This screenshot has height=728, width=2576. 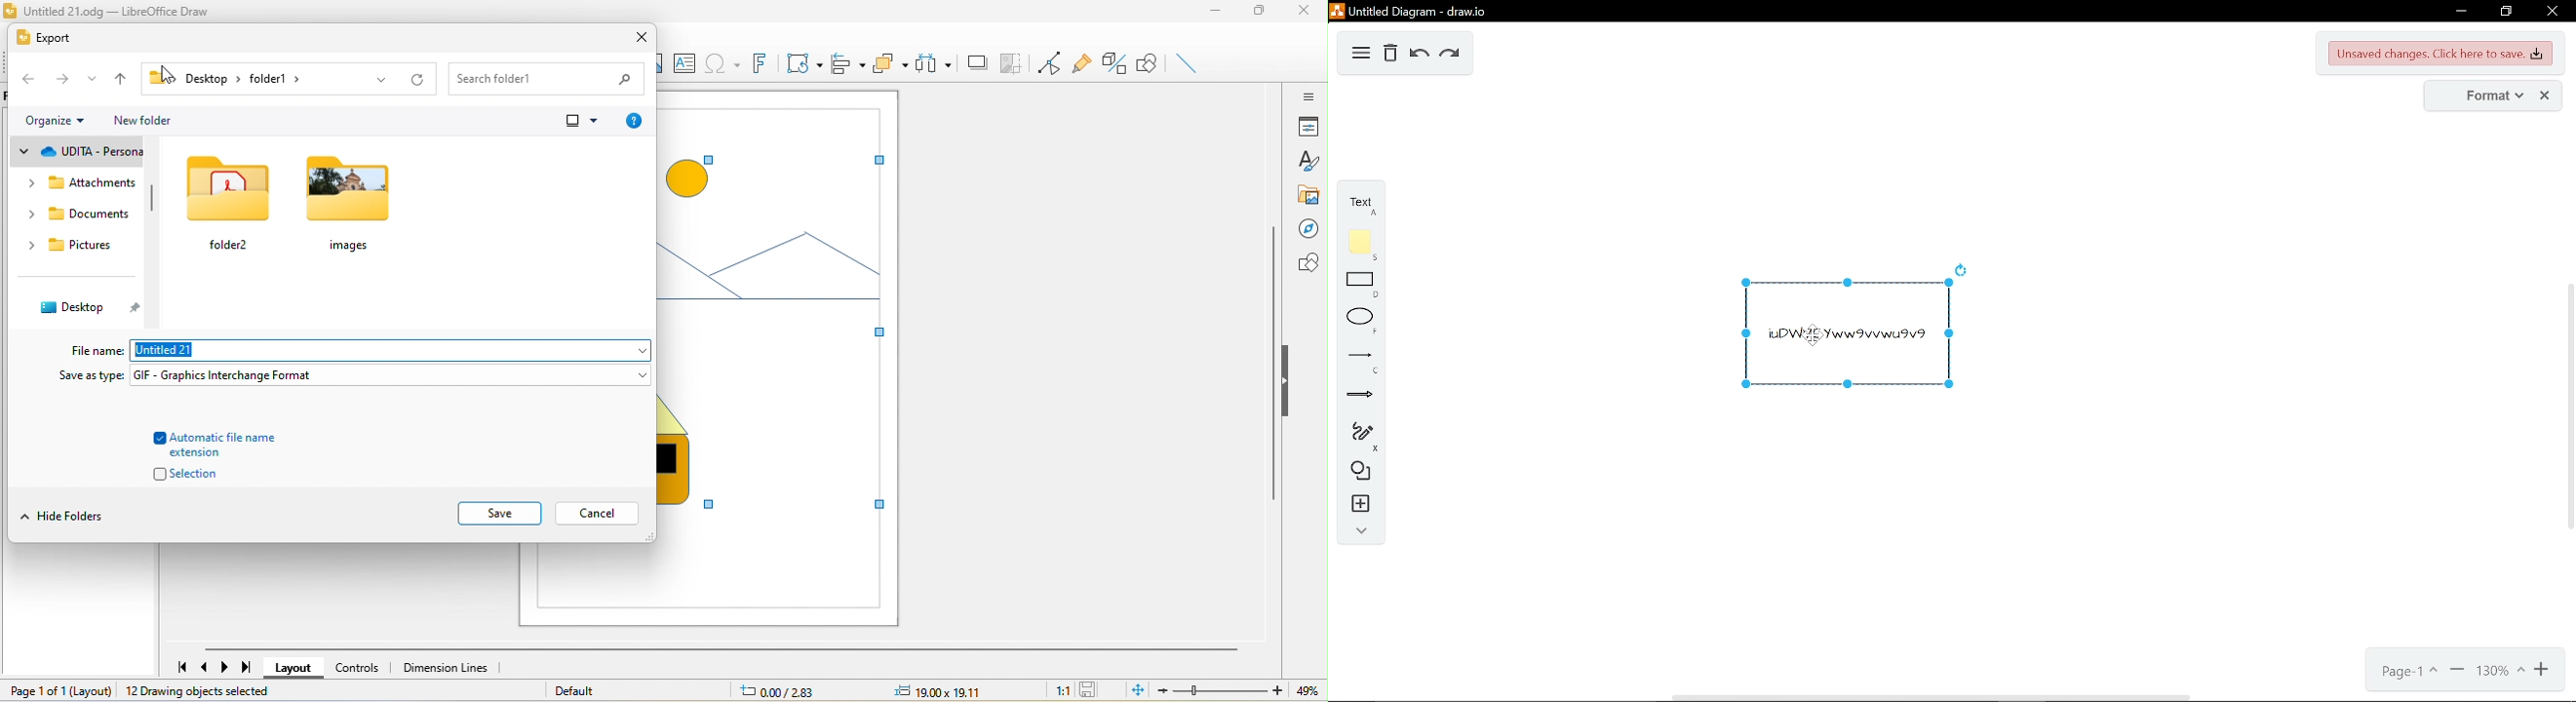 What do you see at coordinates (1308, 126) in the screenshot?
I see `properties` at bounding box center [1308, 126].